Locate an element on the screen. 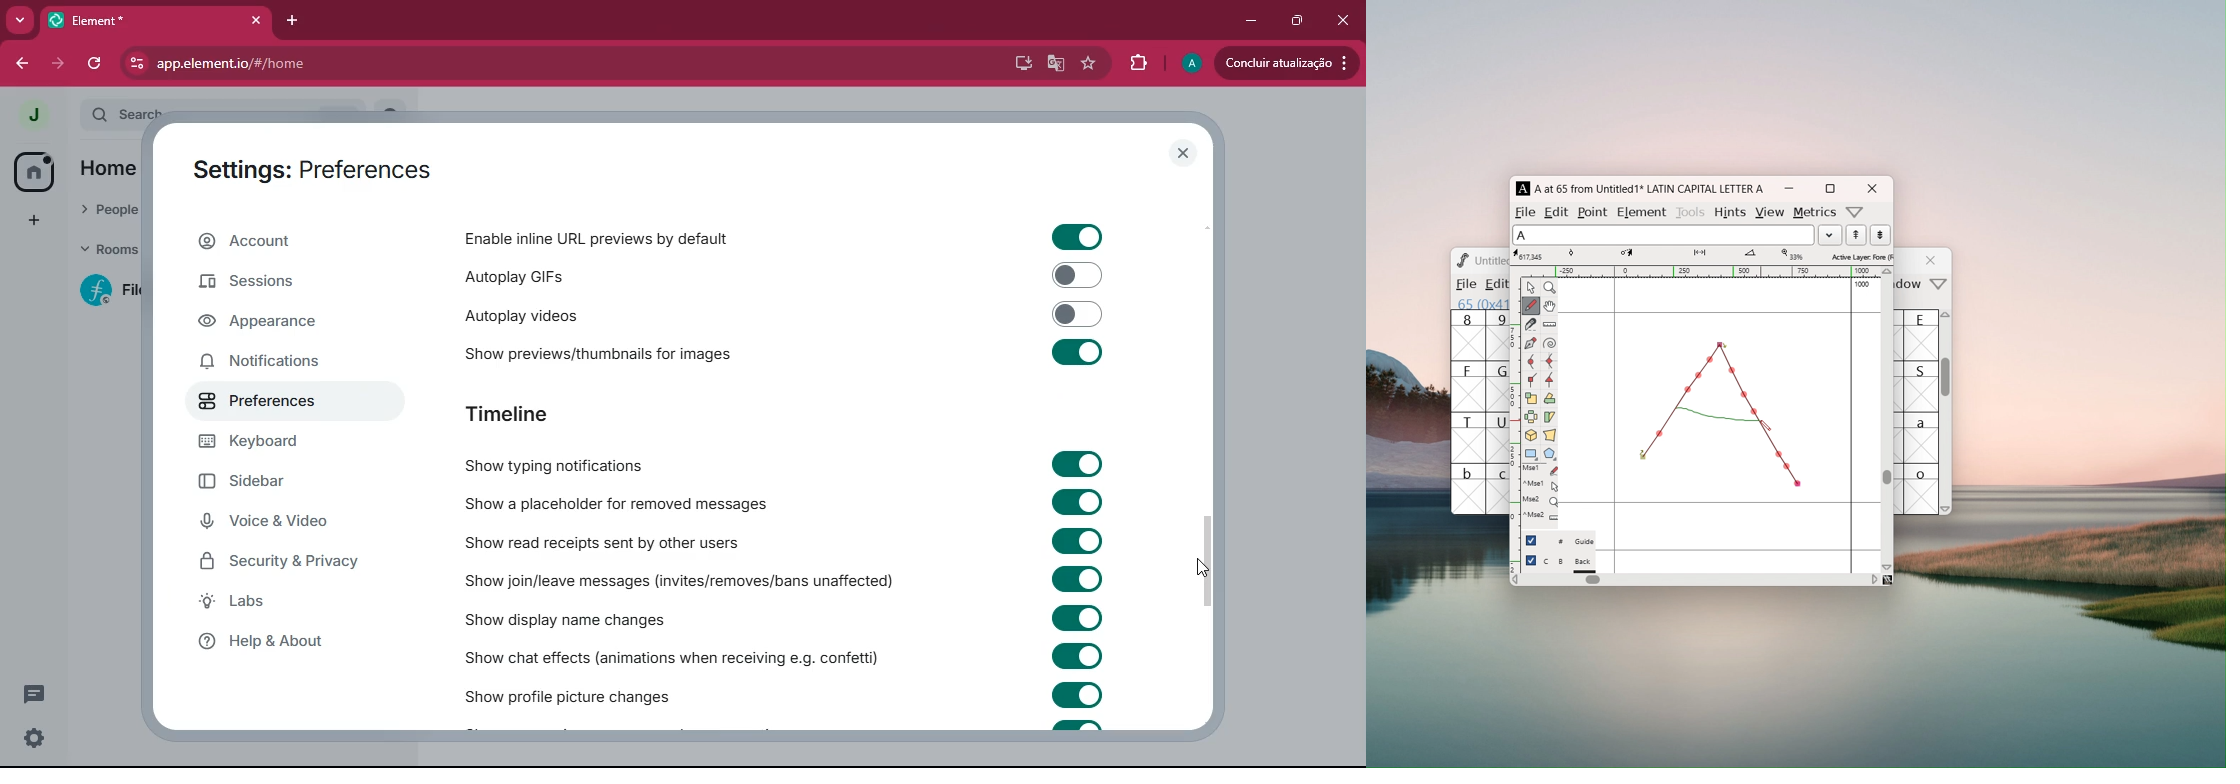 Image resolution: width=2240 pixels, height=784 pixels. add a tangent point is located at coordinates (1549, 380).